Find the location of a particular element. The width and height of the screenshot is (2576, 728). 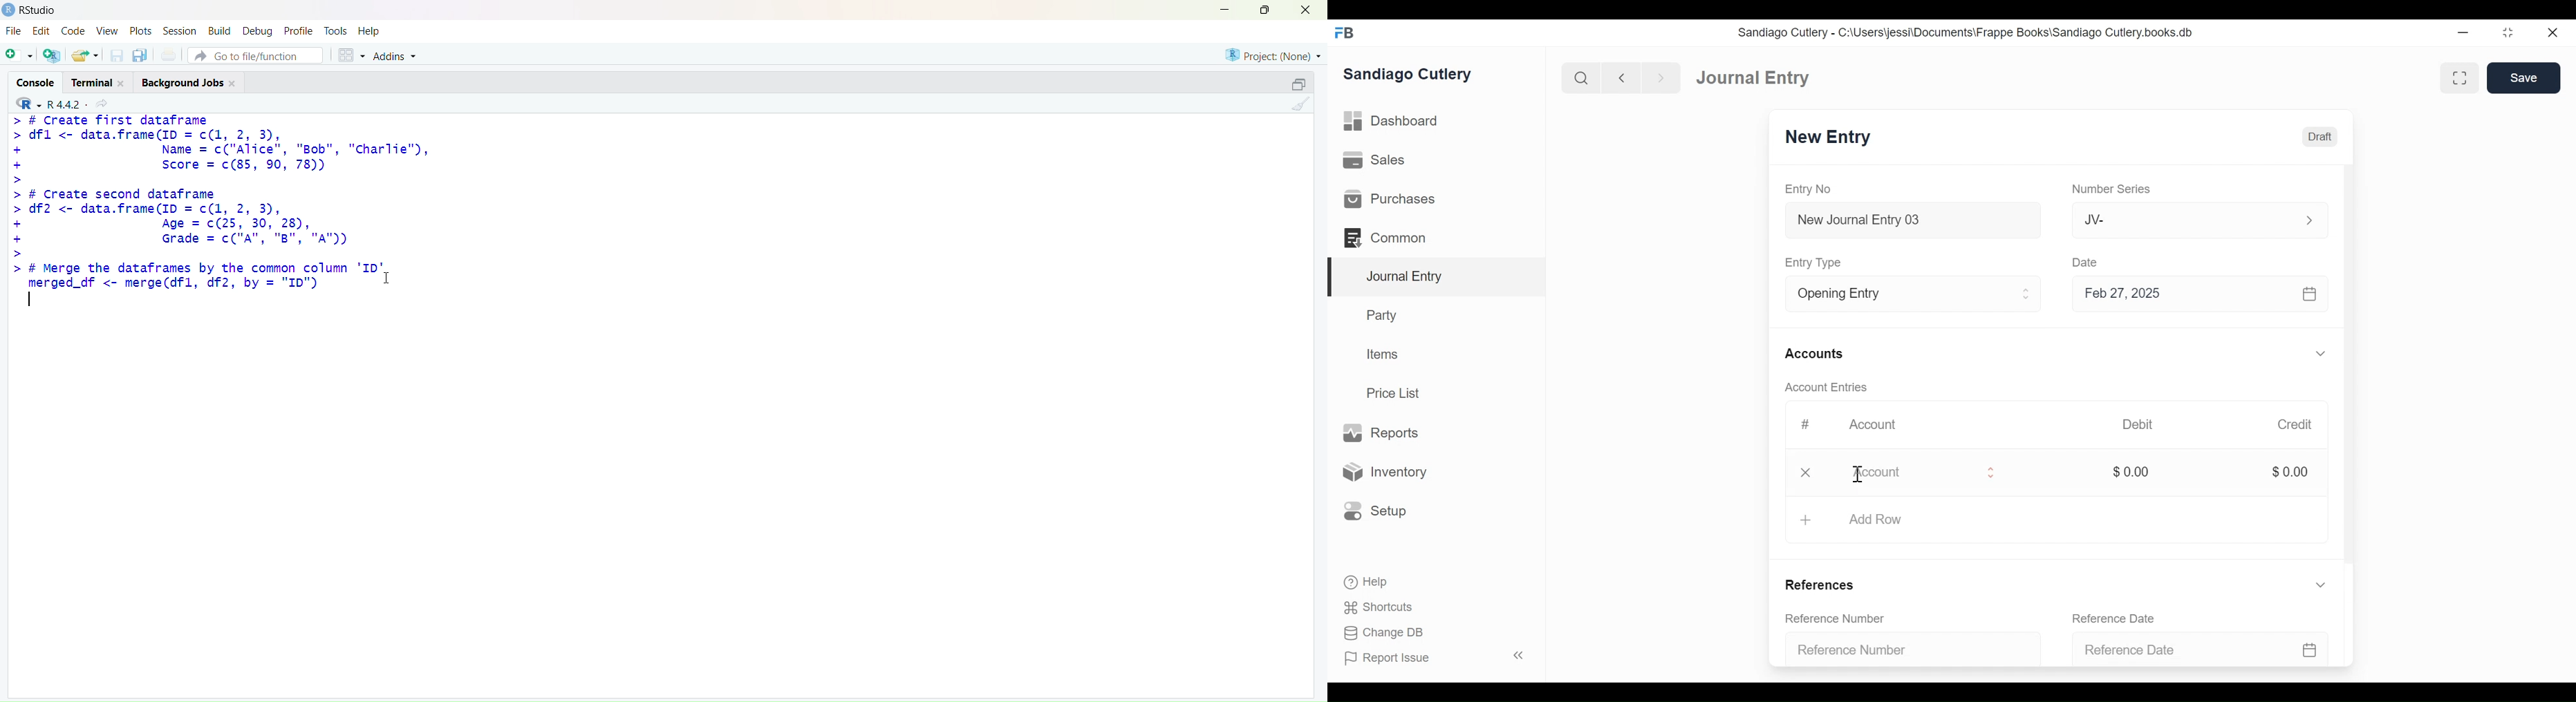

Account is located at coordinates (1904, 471).